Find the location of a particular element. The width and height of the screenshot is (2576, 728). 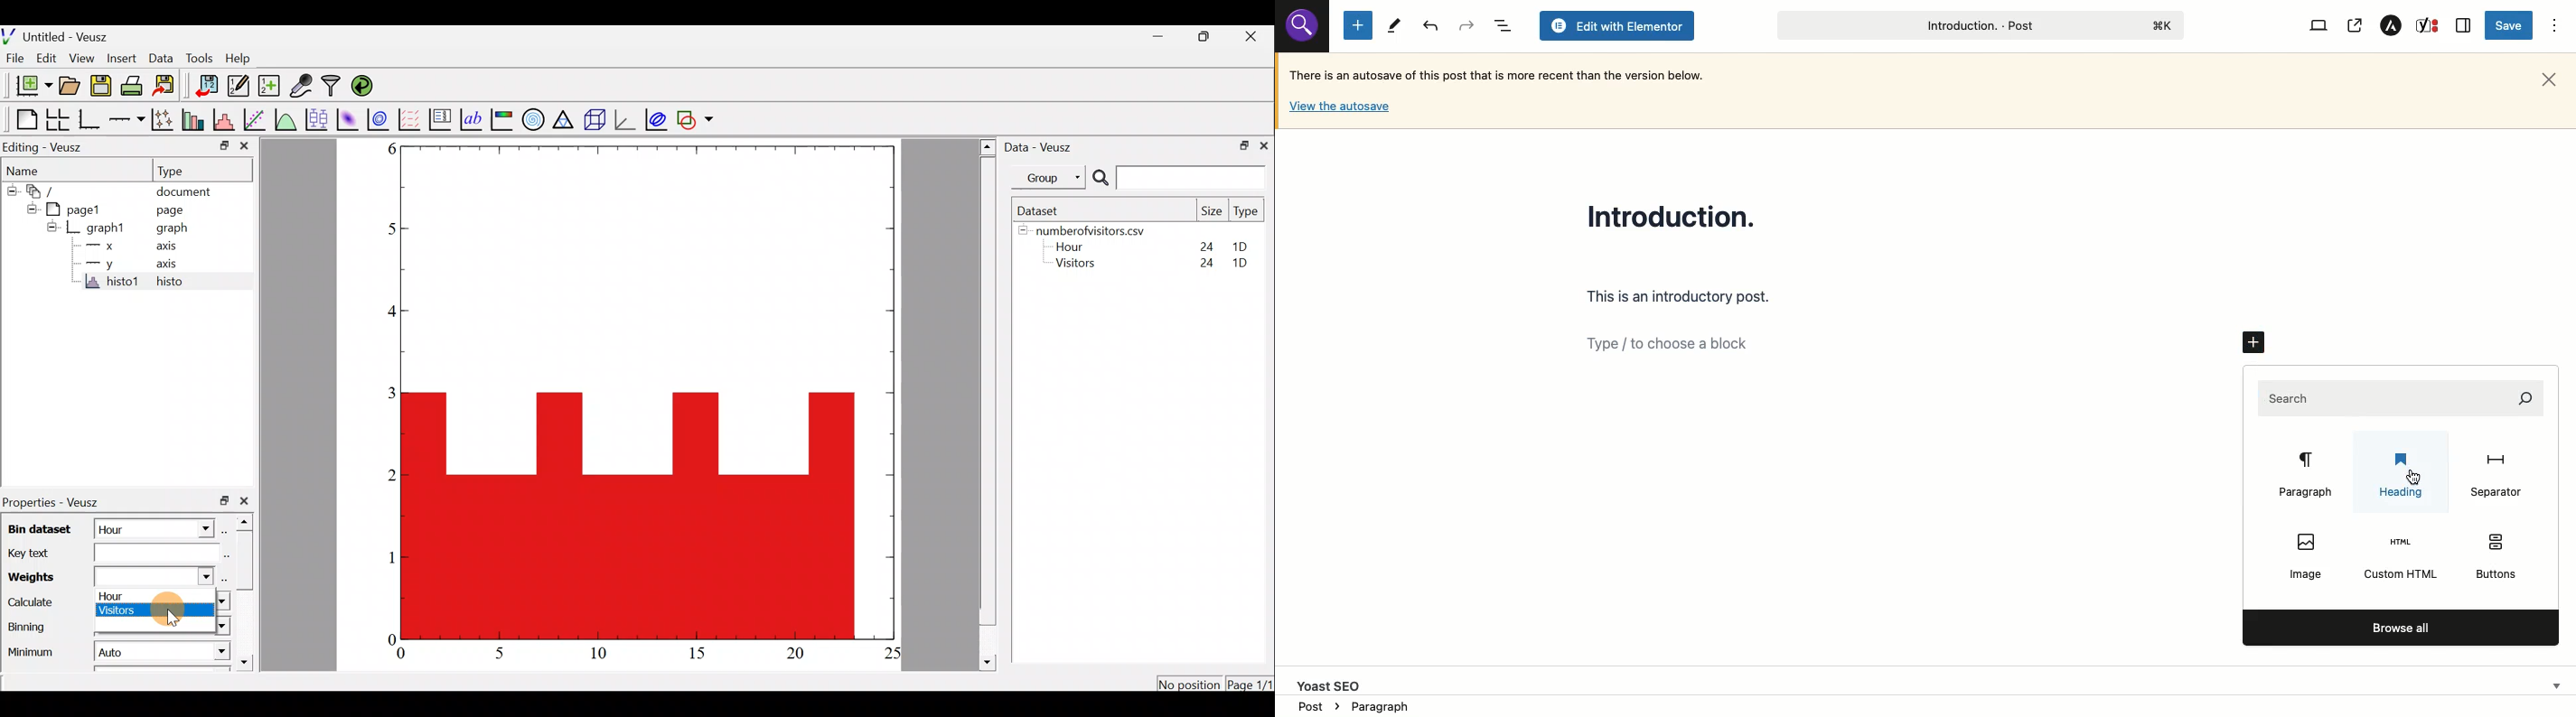

Heading is located at coordinates (2401, 478).